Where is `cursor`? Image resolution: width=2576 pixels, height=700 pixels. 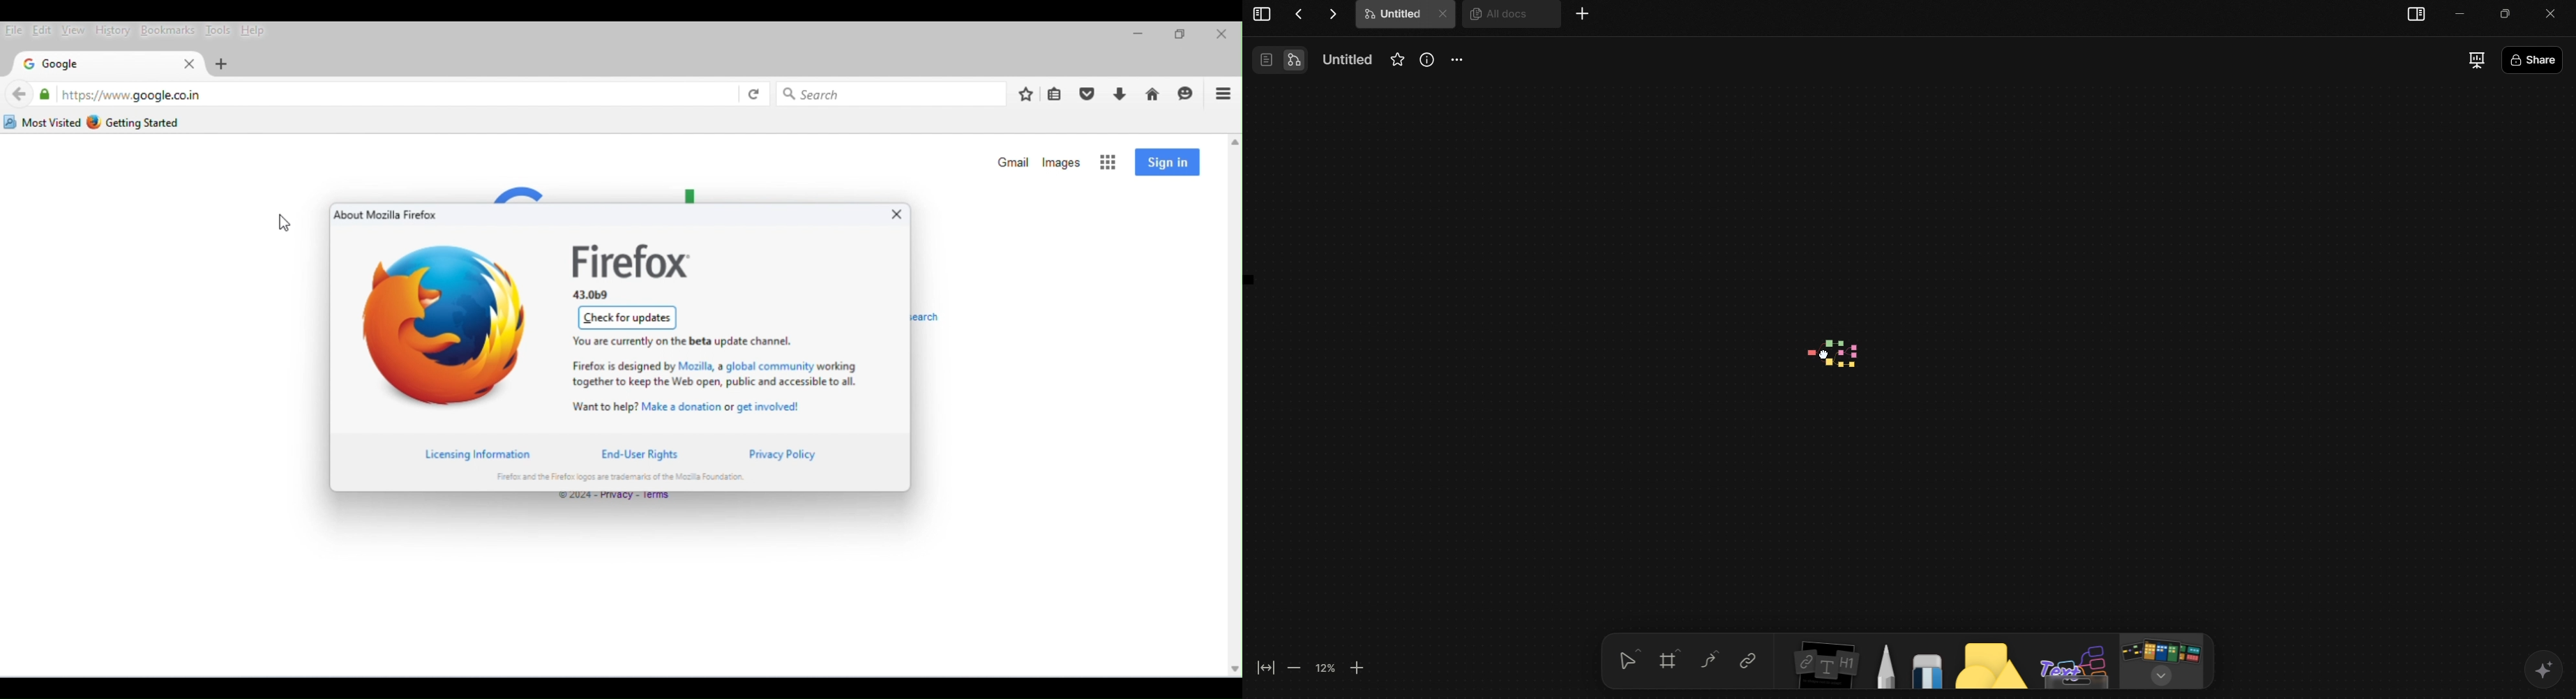 cursor is located at coordinates (1825, 356).